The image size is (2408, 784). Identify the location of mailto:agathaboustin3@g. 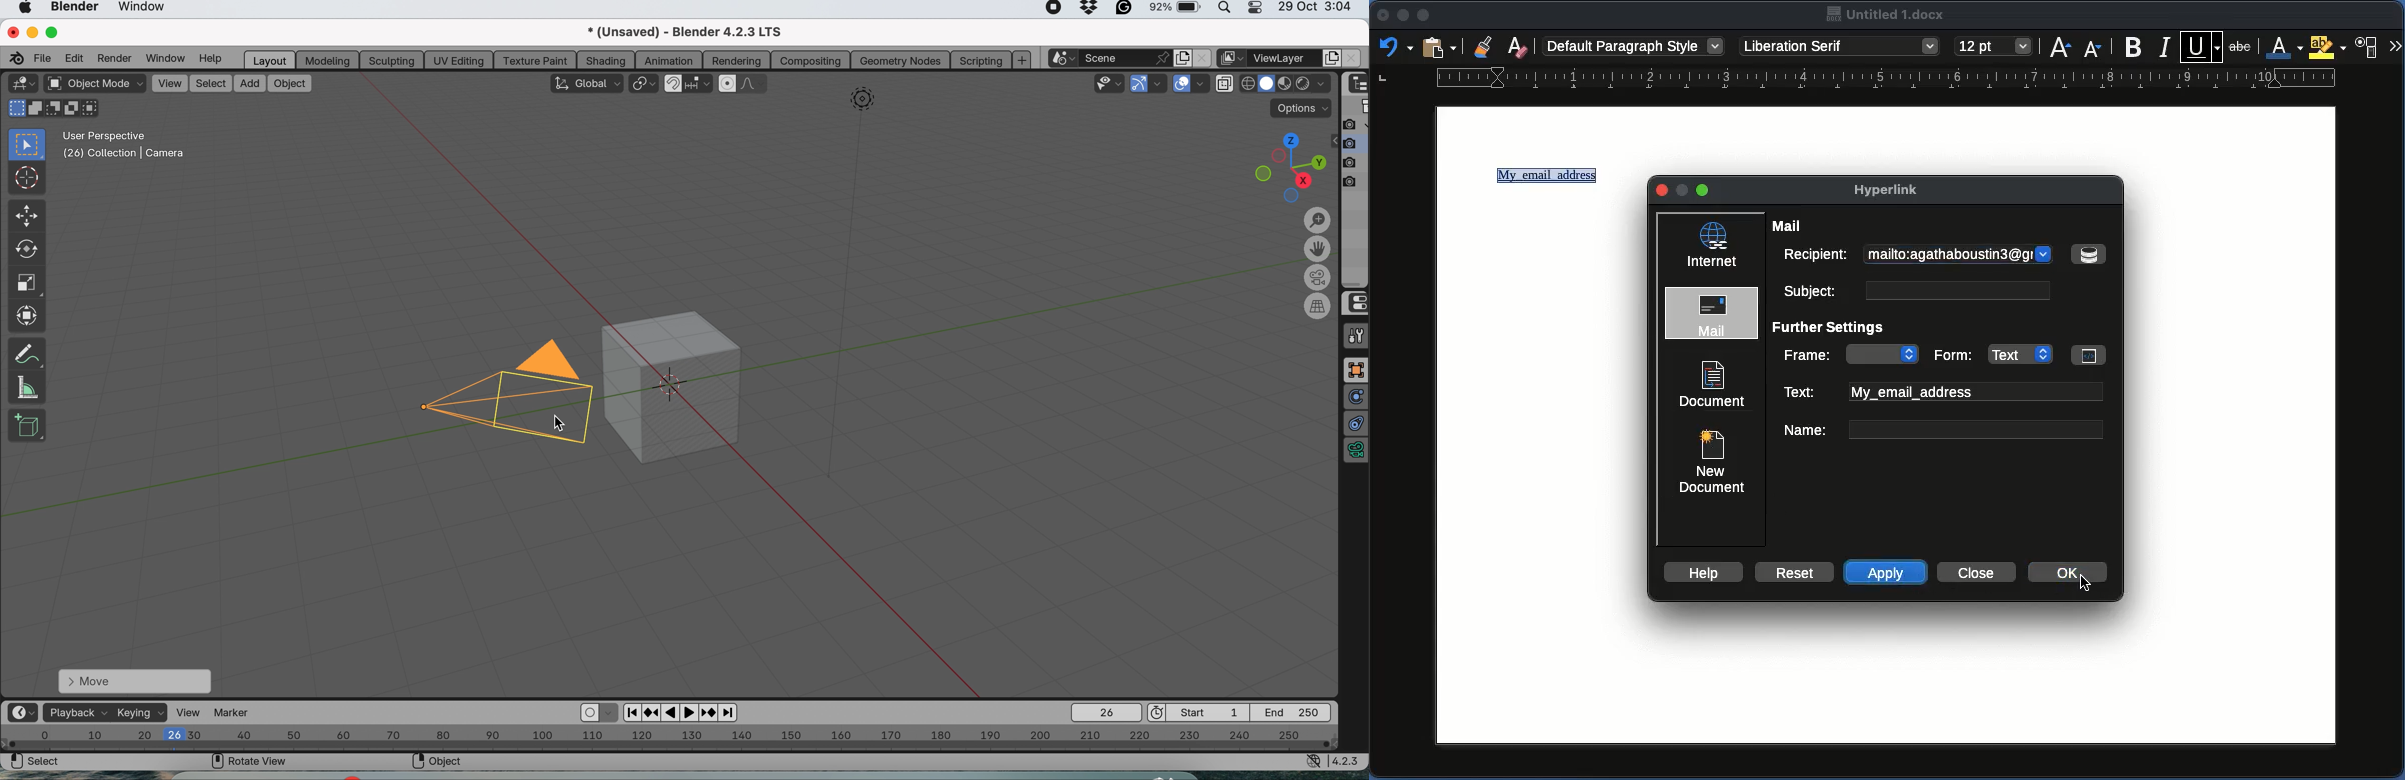
(1960, 255).